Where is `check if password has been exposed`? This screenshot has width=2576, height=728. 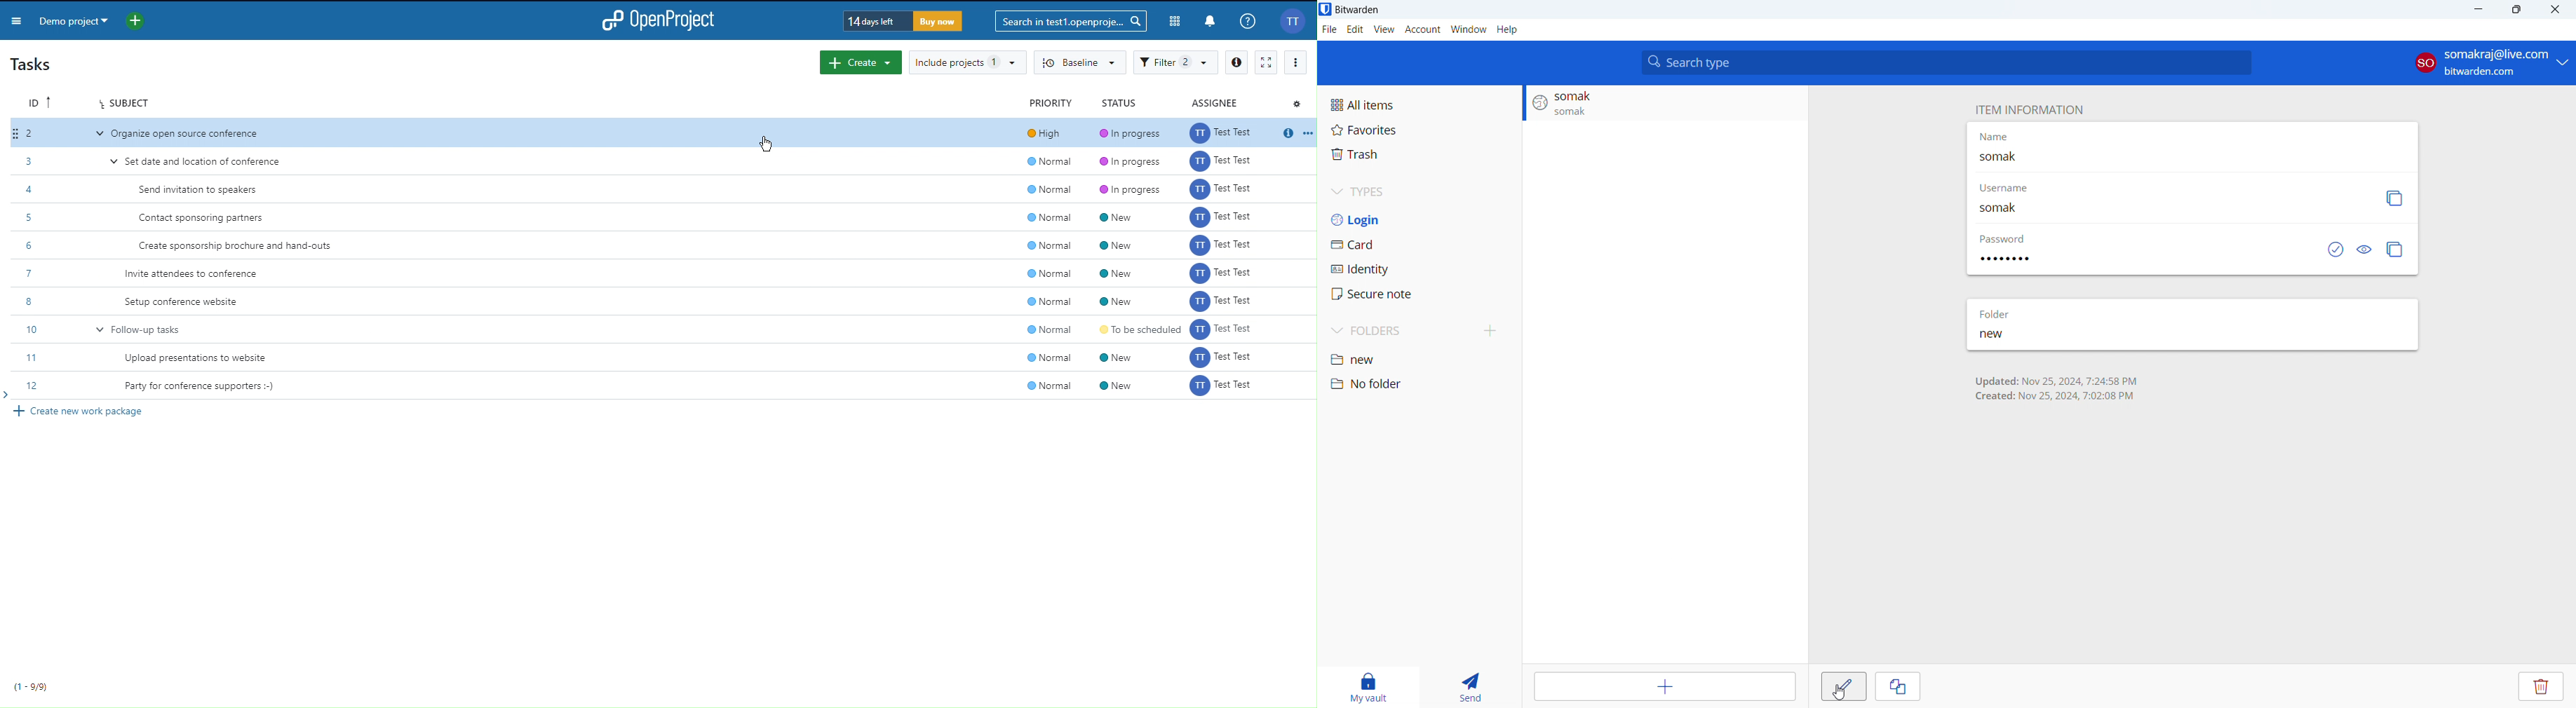
check if password has been exposed is located at coordinates (2336, 249).